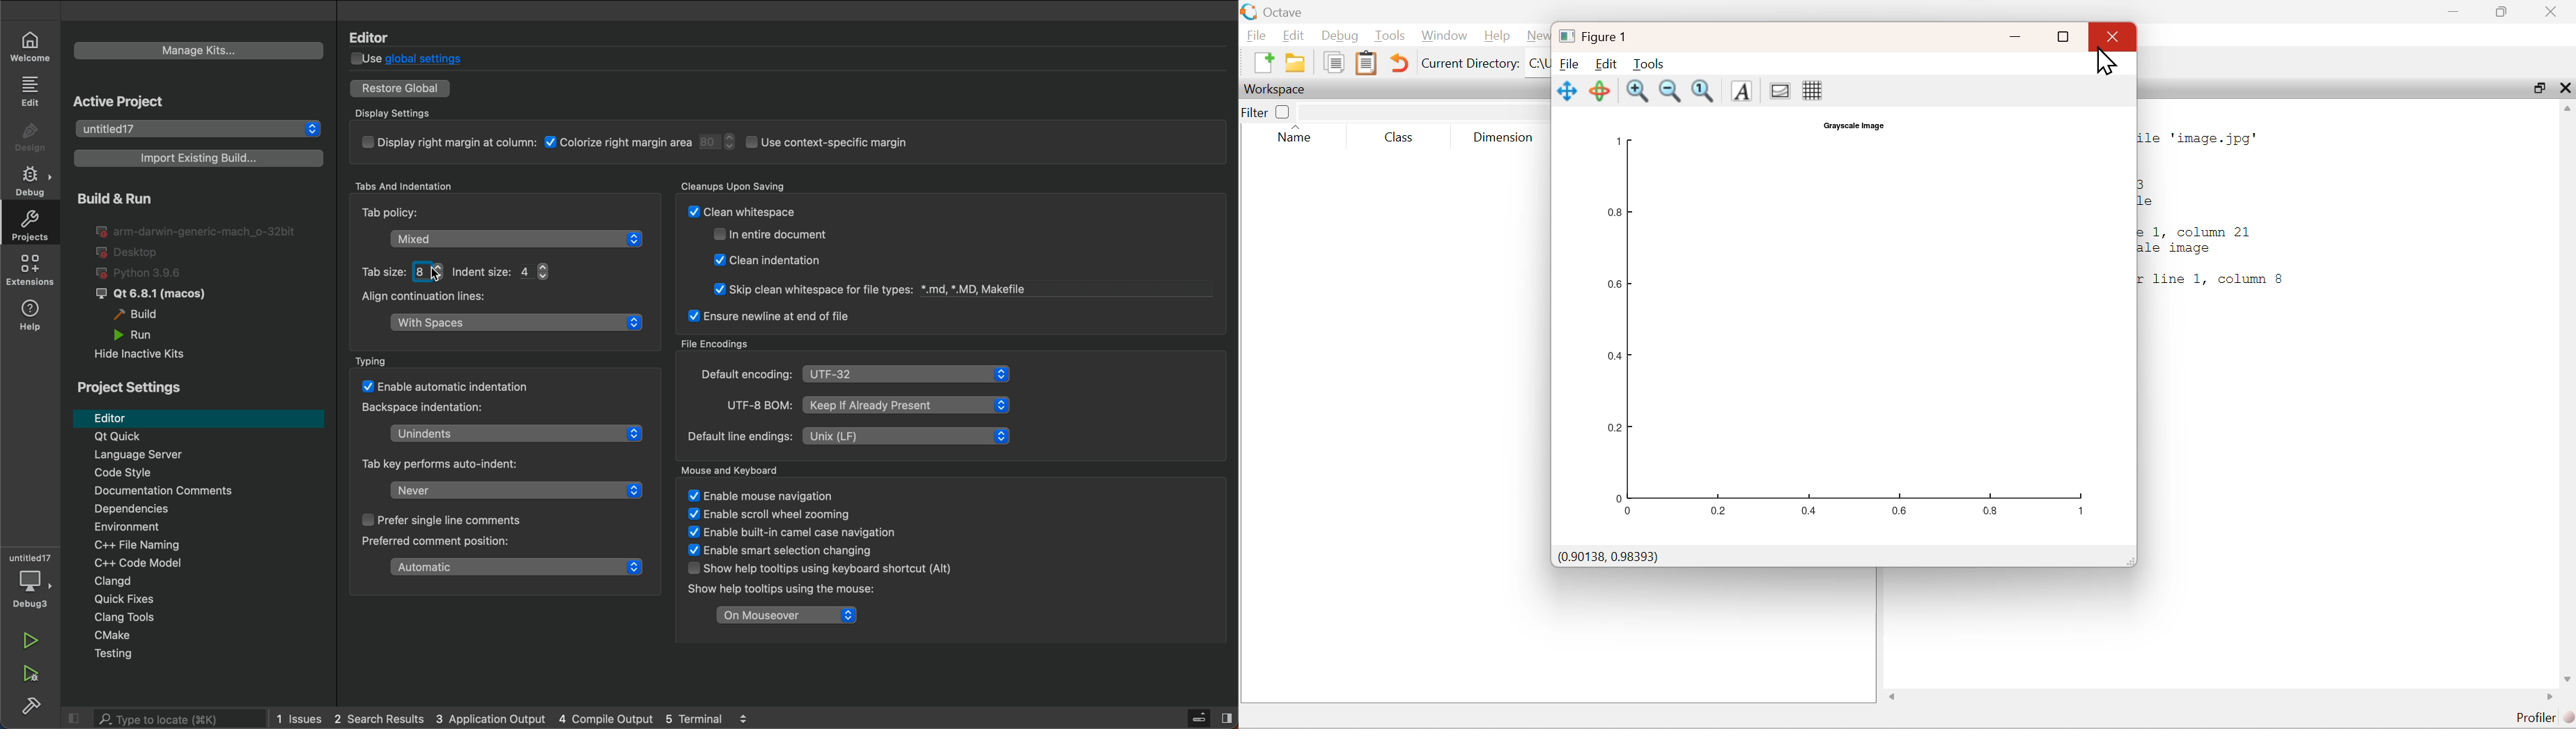 Image resolution: width=2576 pixels, height=756 pixels. I want to click on application output, so click(490, 720).